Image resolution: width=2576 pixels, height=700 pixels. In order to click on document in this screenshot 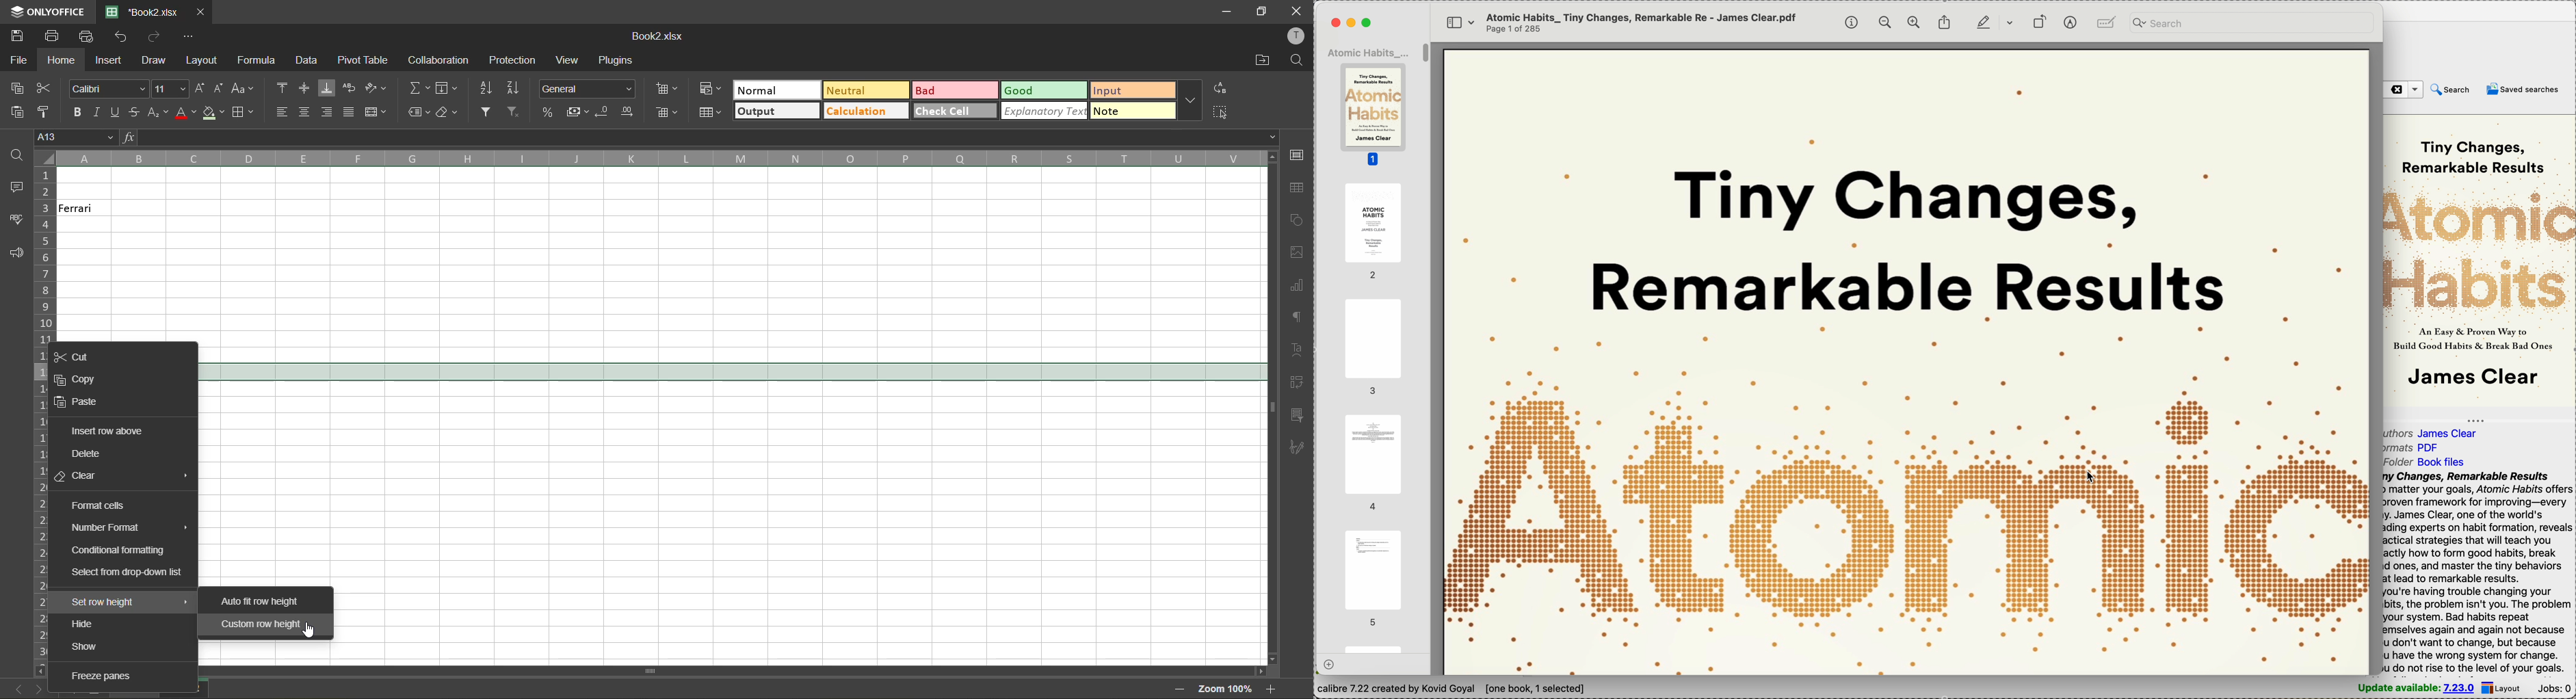, I will do `click(1643, 15)`.